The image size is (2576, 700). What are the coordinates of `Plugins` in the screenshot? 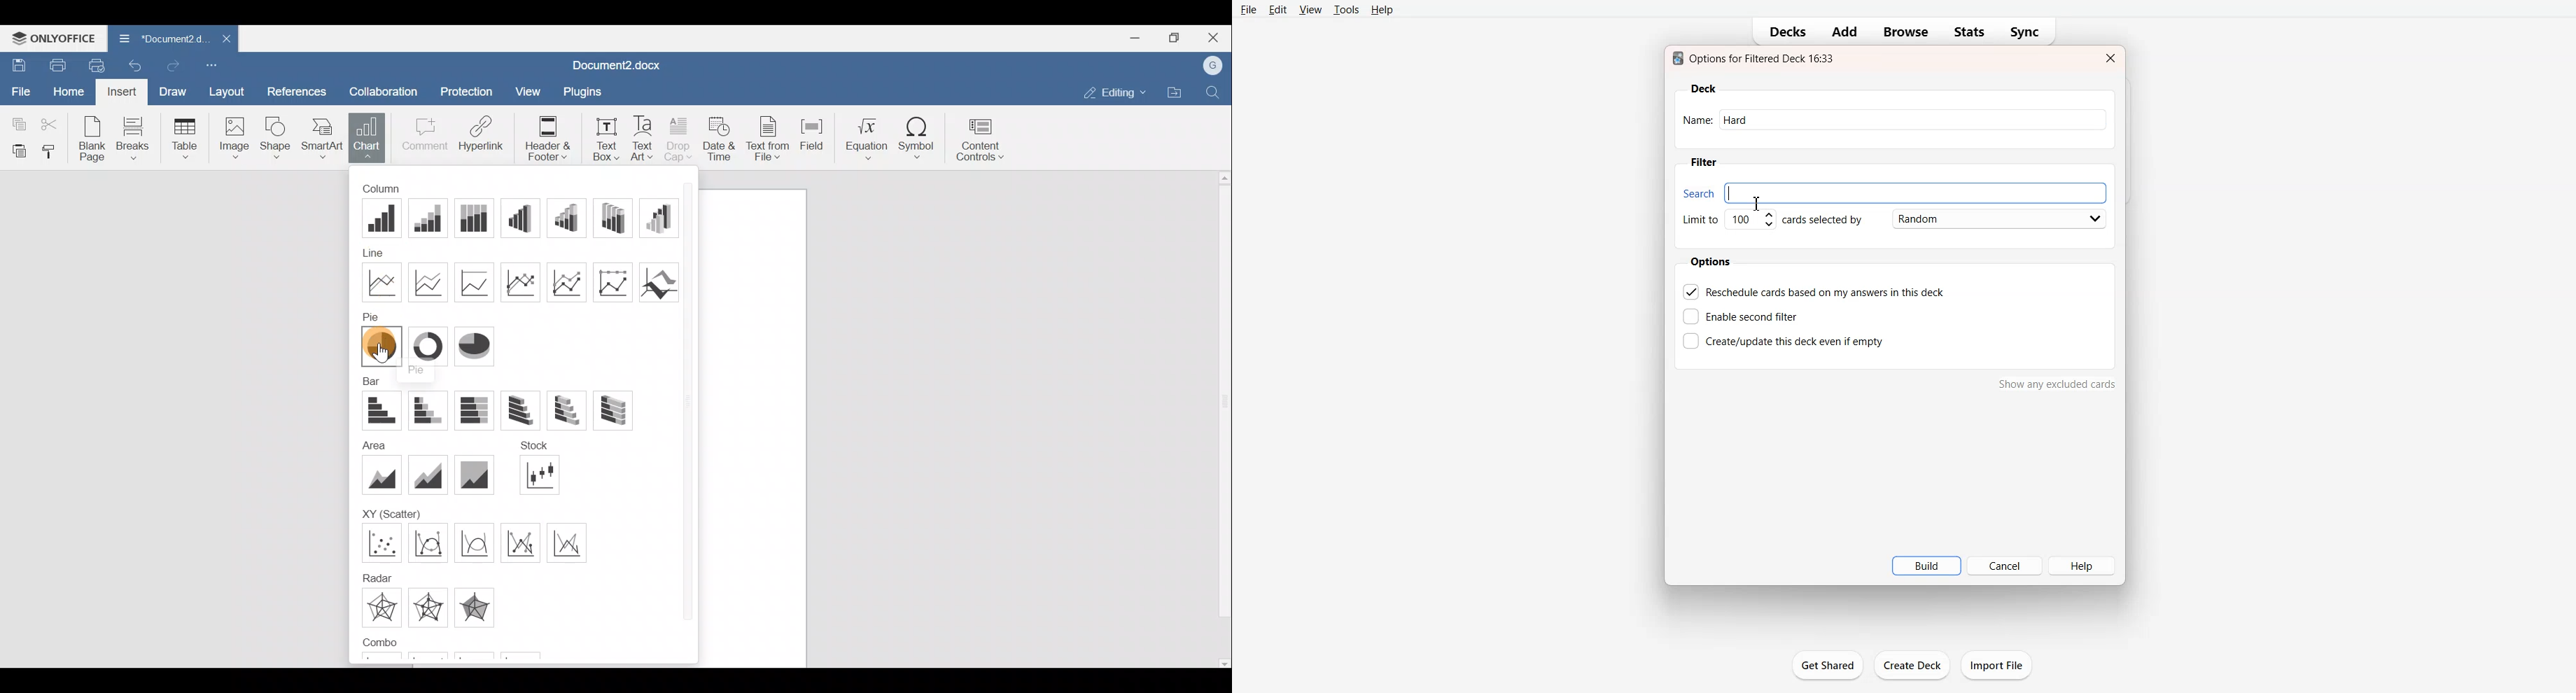 It's located at (582, 92).